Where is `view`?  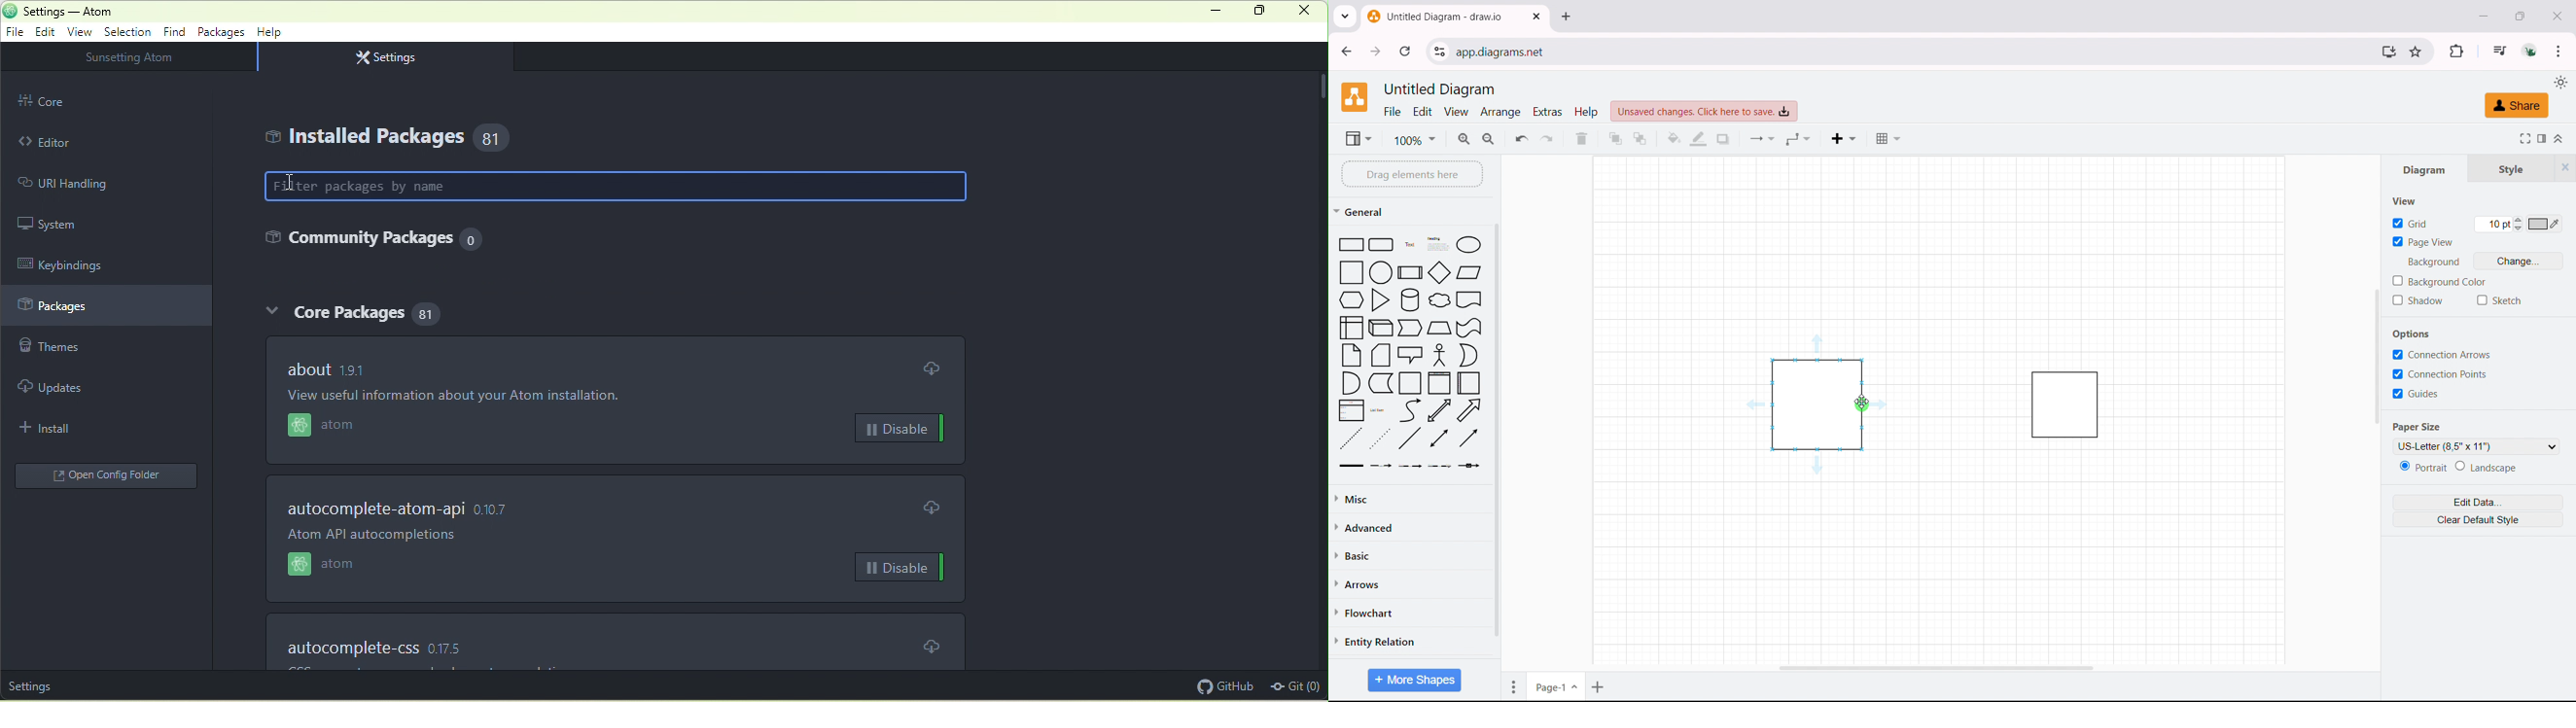
view is located at coordinates (1457, 112).